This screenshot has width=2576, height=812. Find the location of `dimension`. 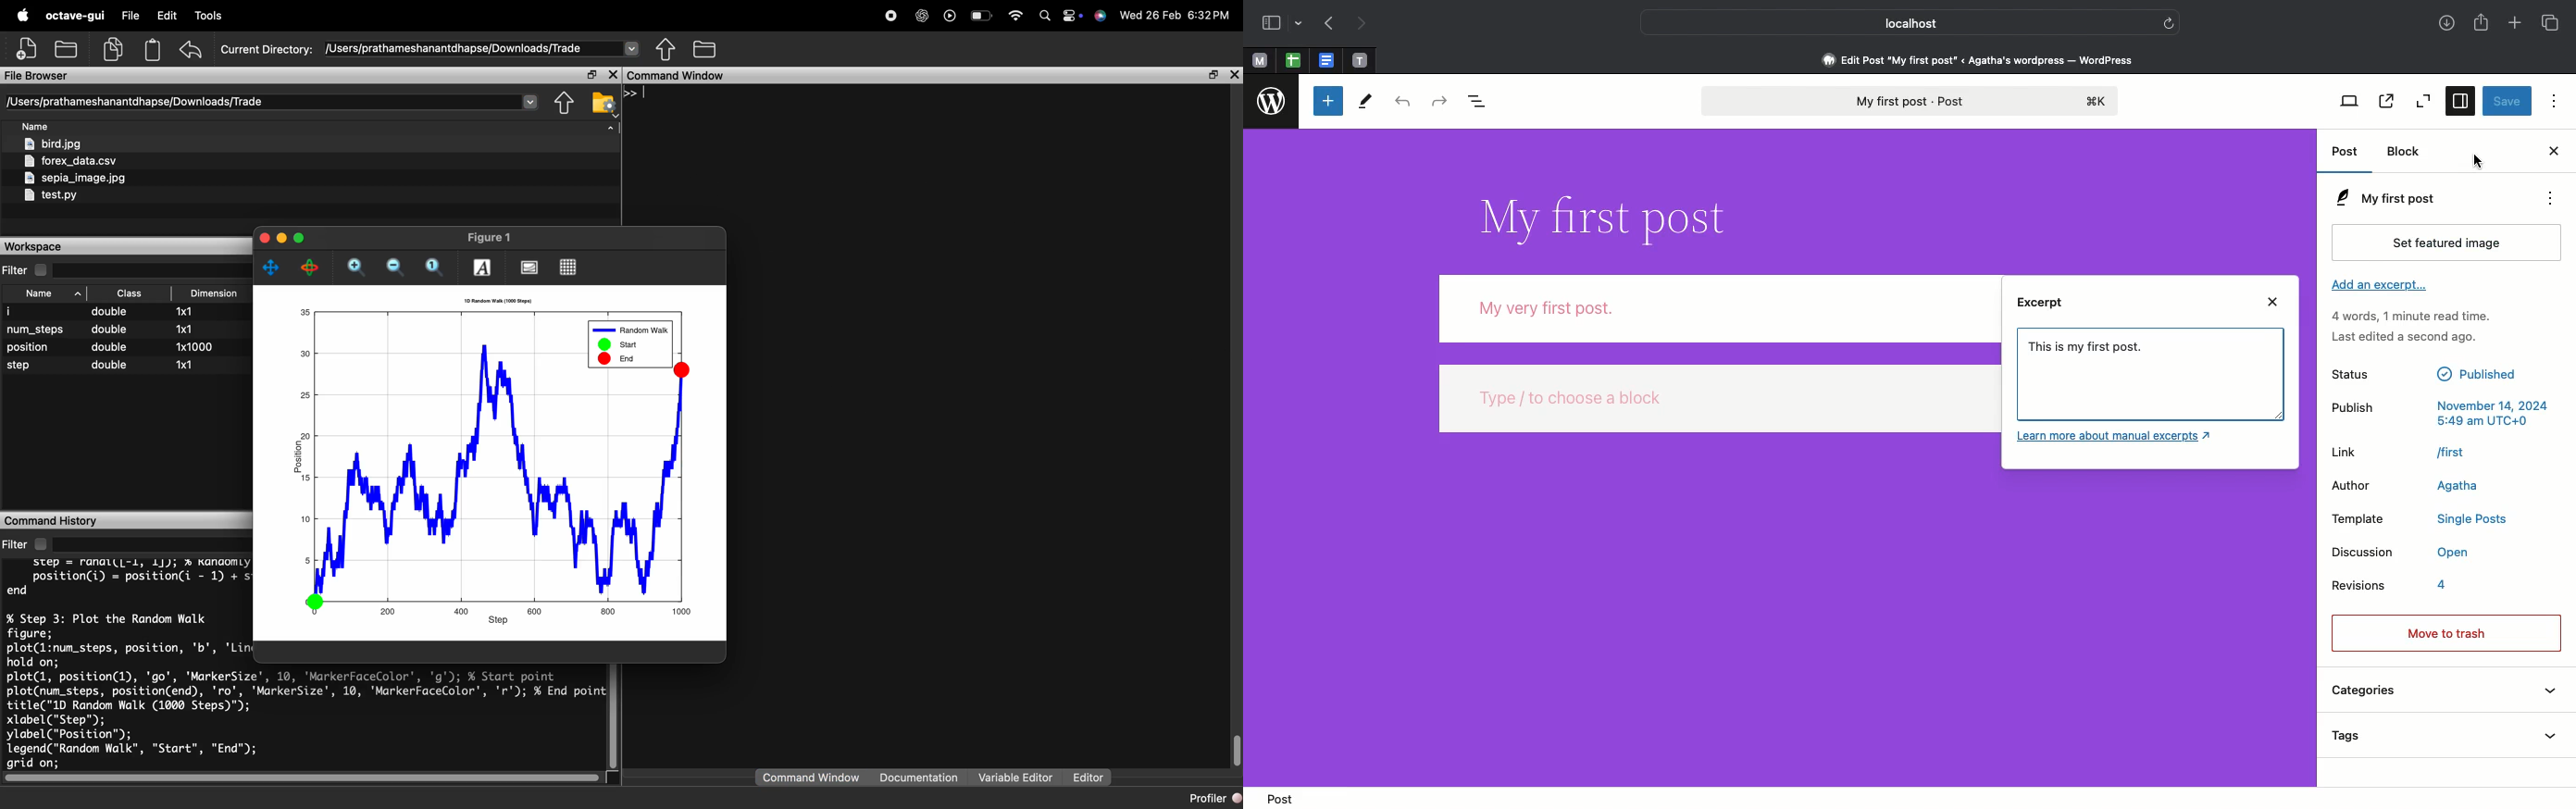

dimension is located at coordinates (217, 294).